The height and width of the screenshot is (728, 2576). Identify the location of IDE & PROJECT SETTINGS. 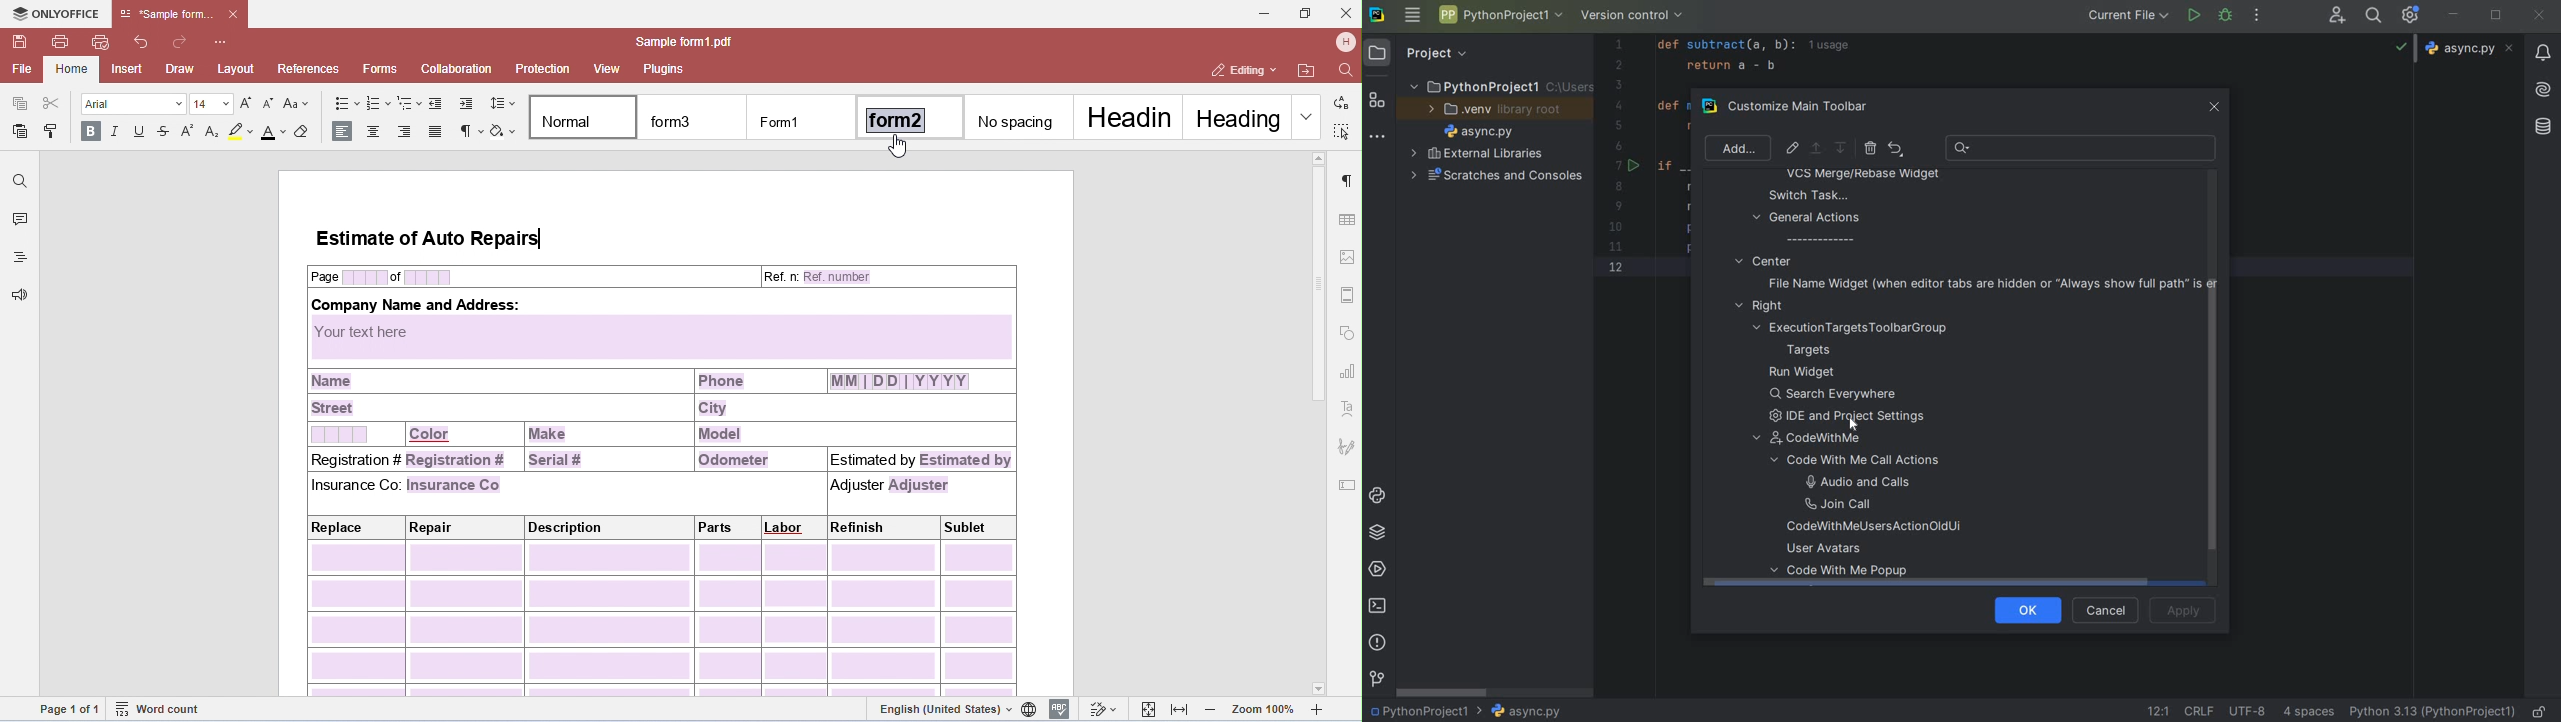
(2415, 16).